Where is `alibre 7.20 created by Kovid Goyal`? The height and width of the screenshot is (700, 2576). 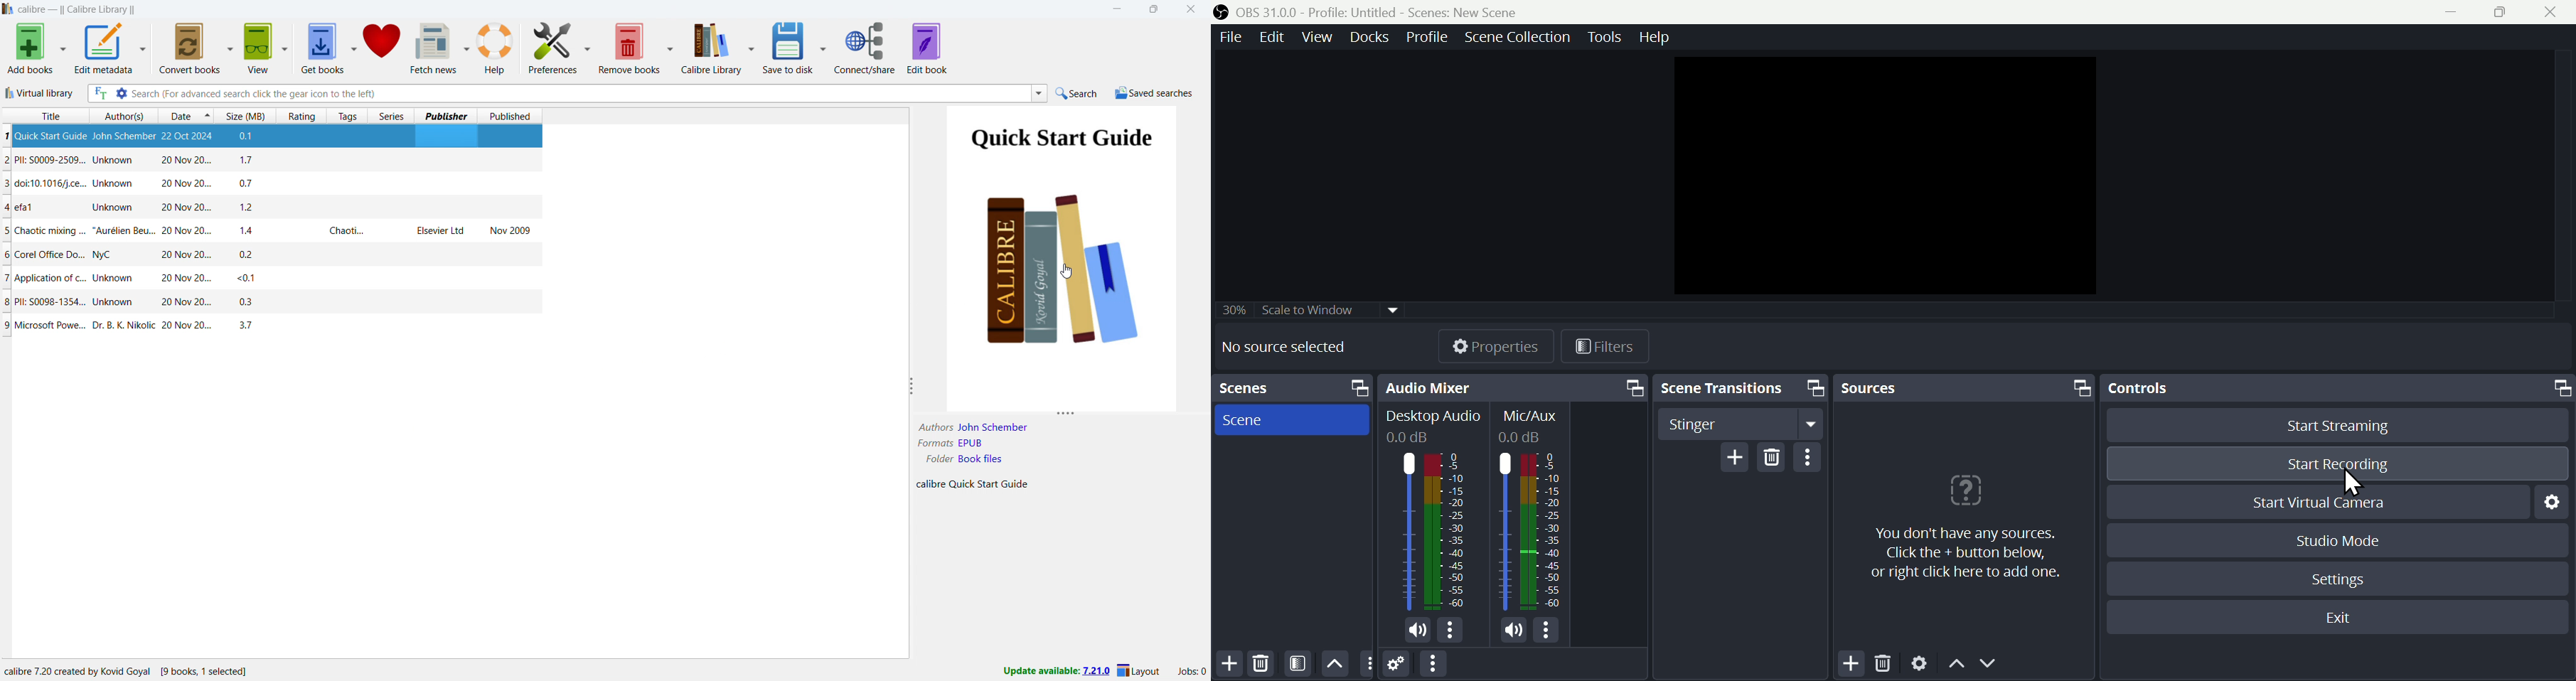
alibre 7.20 created by Kovid Goyal is located at coordinates (126, 669).